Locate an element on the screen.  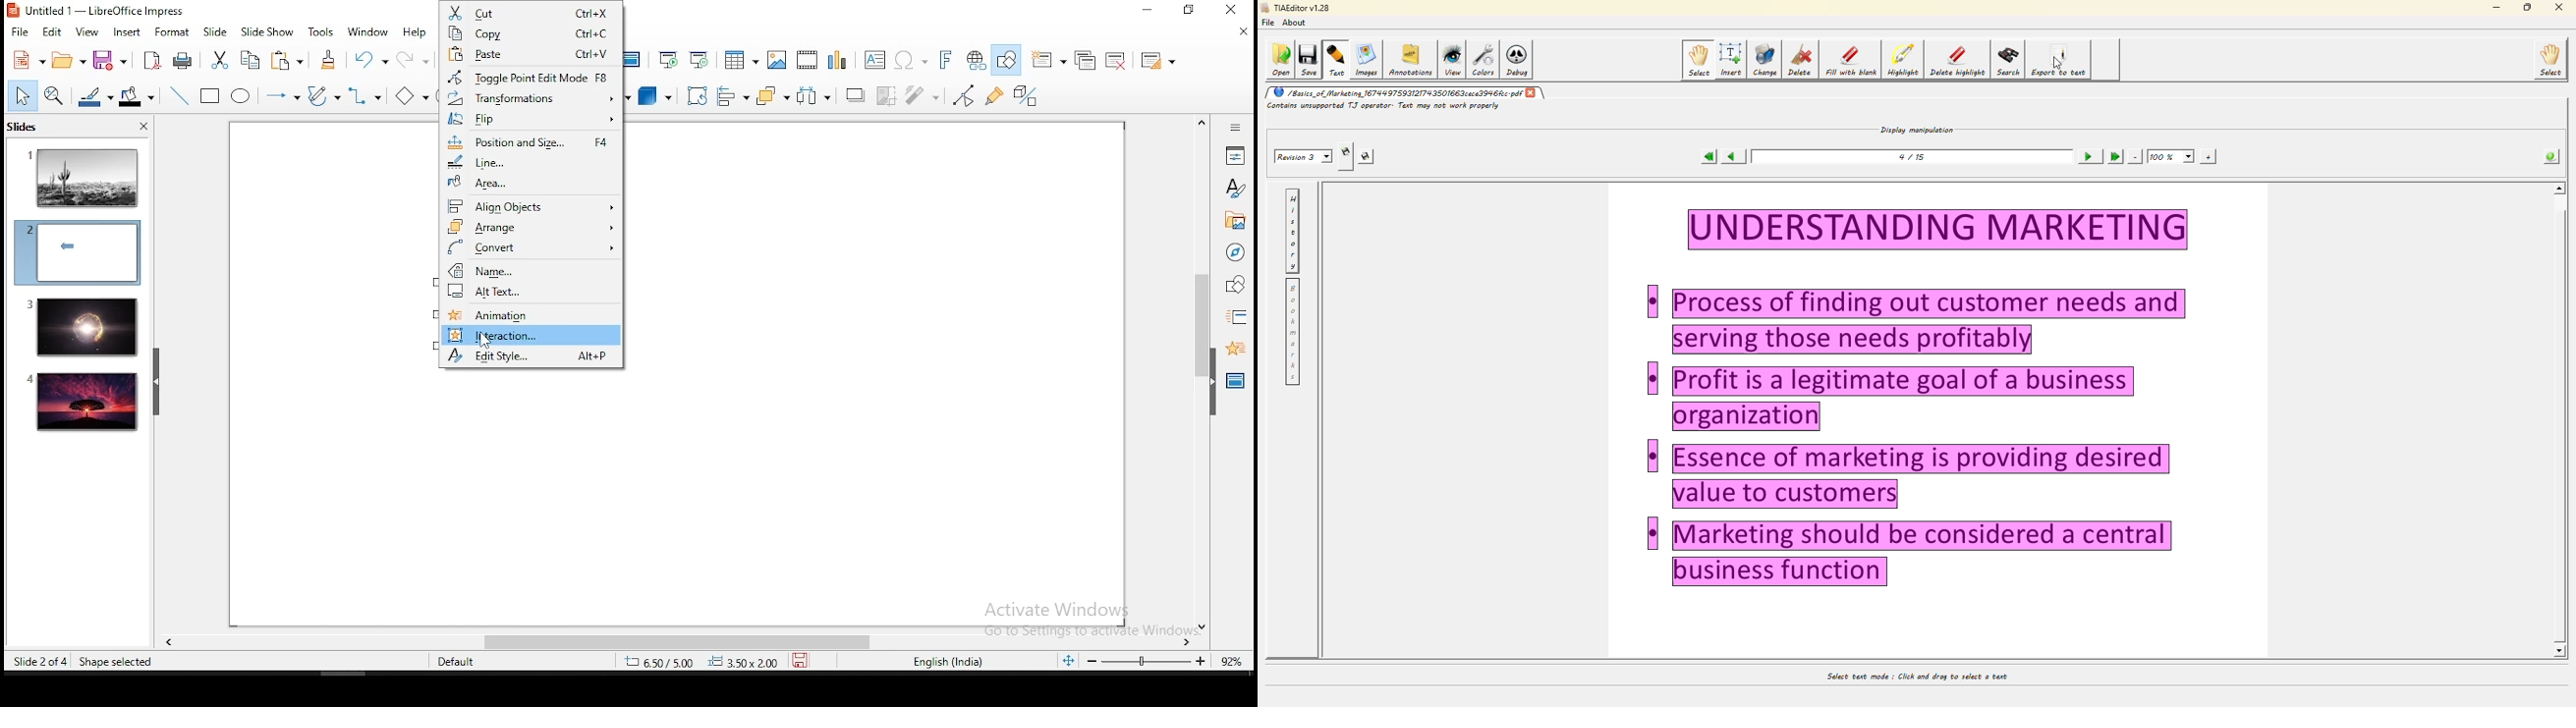
Activate Window
be Windc is located at coordinates (1081, 616).